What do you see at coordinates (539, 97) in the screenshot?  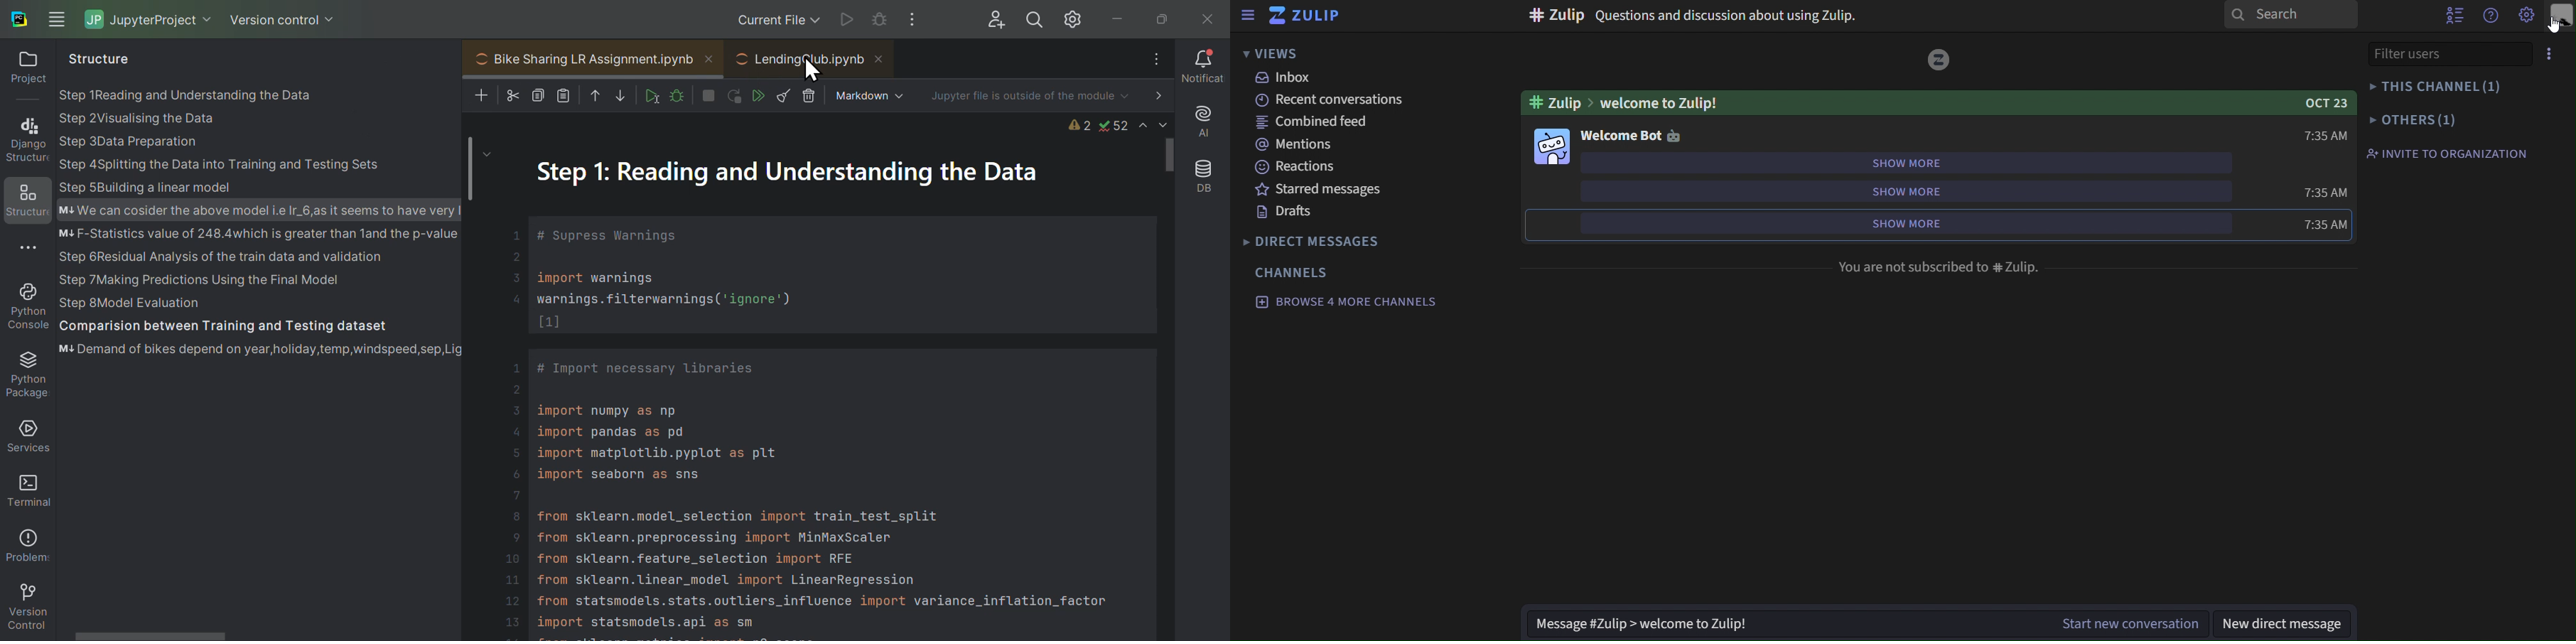 I see `Copy` at bounding box center [539, 97].